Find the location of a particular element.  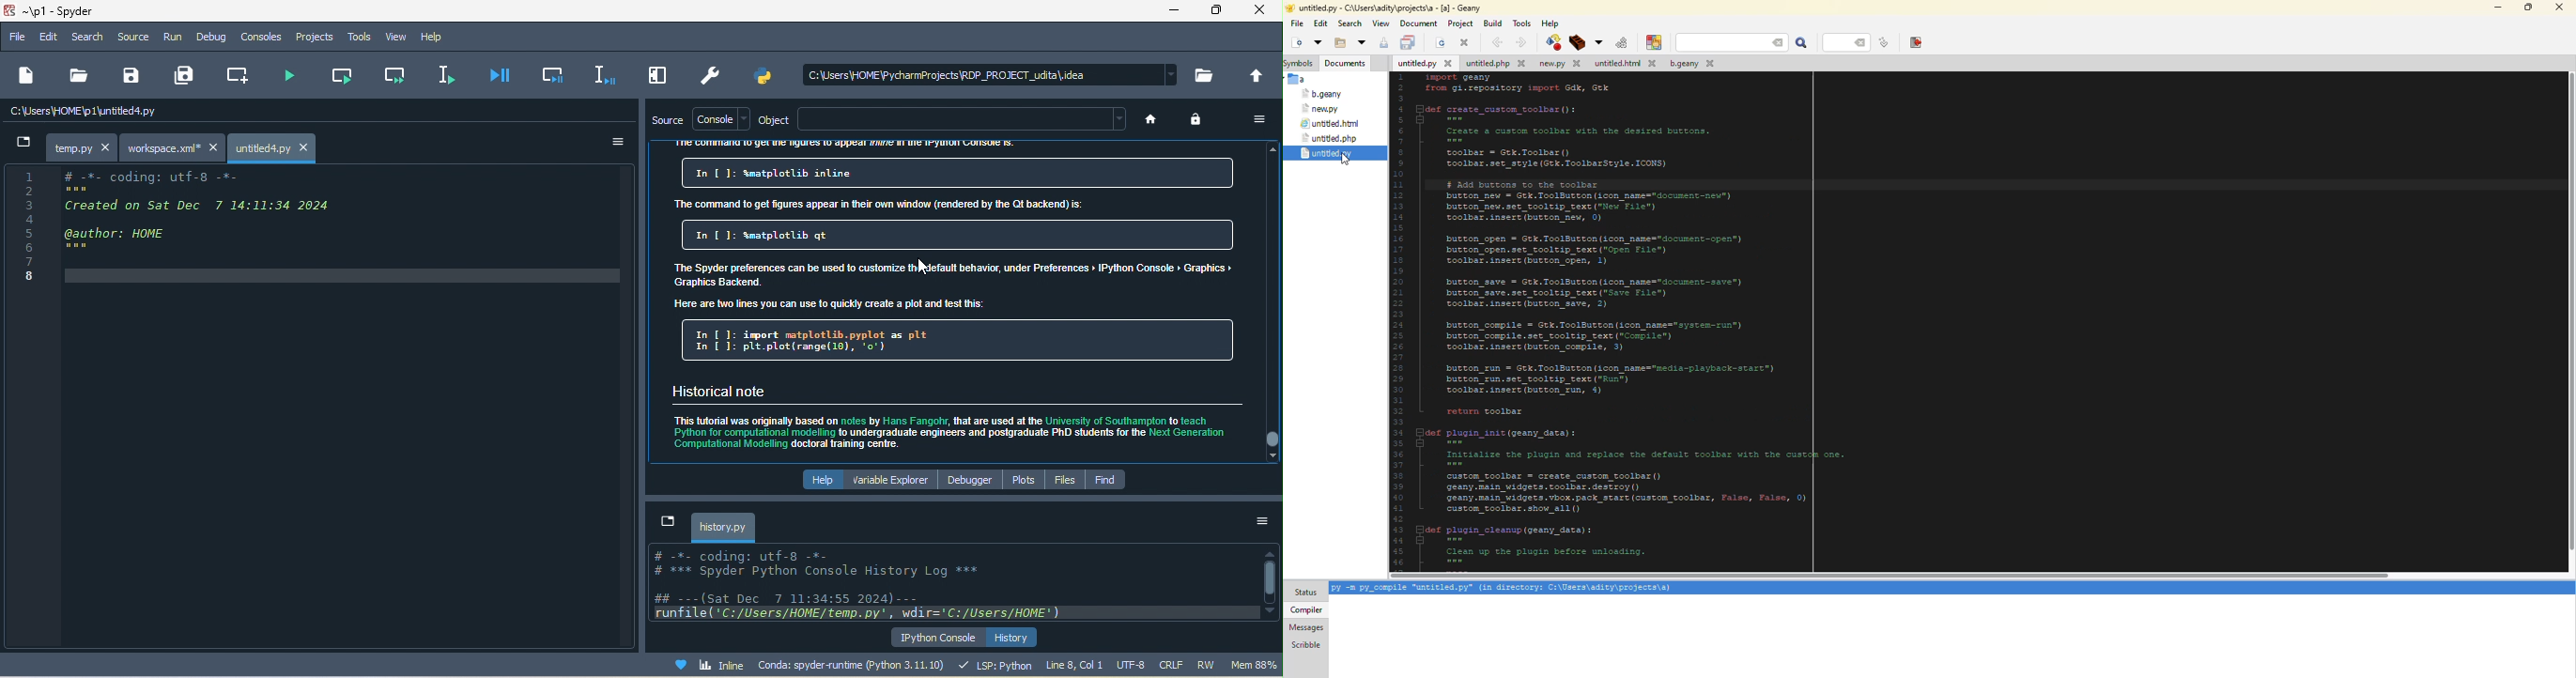

temp py is located at coordinates (65, 148).